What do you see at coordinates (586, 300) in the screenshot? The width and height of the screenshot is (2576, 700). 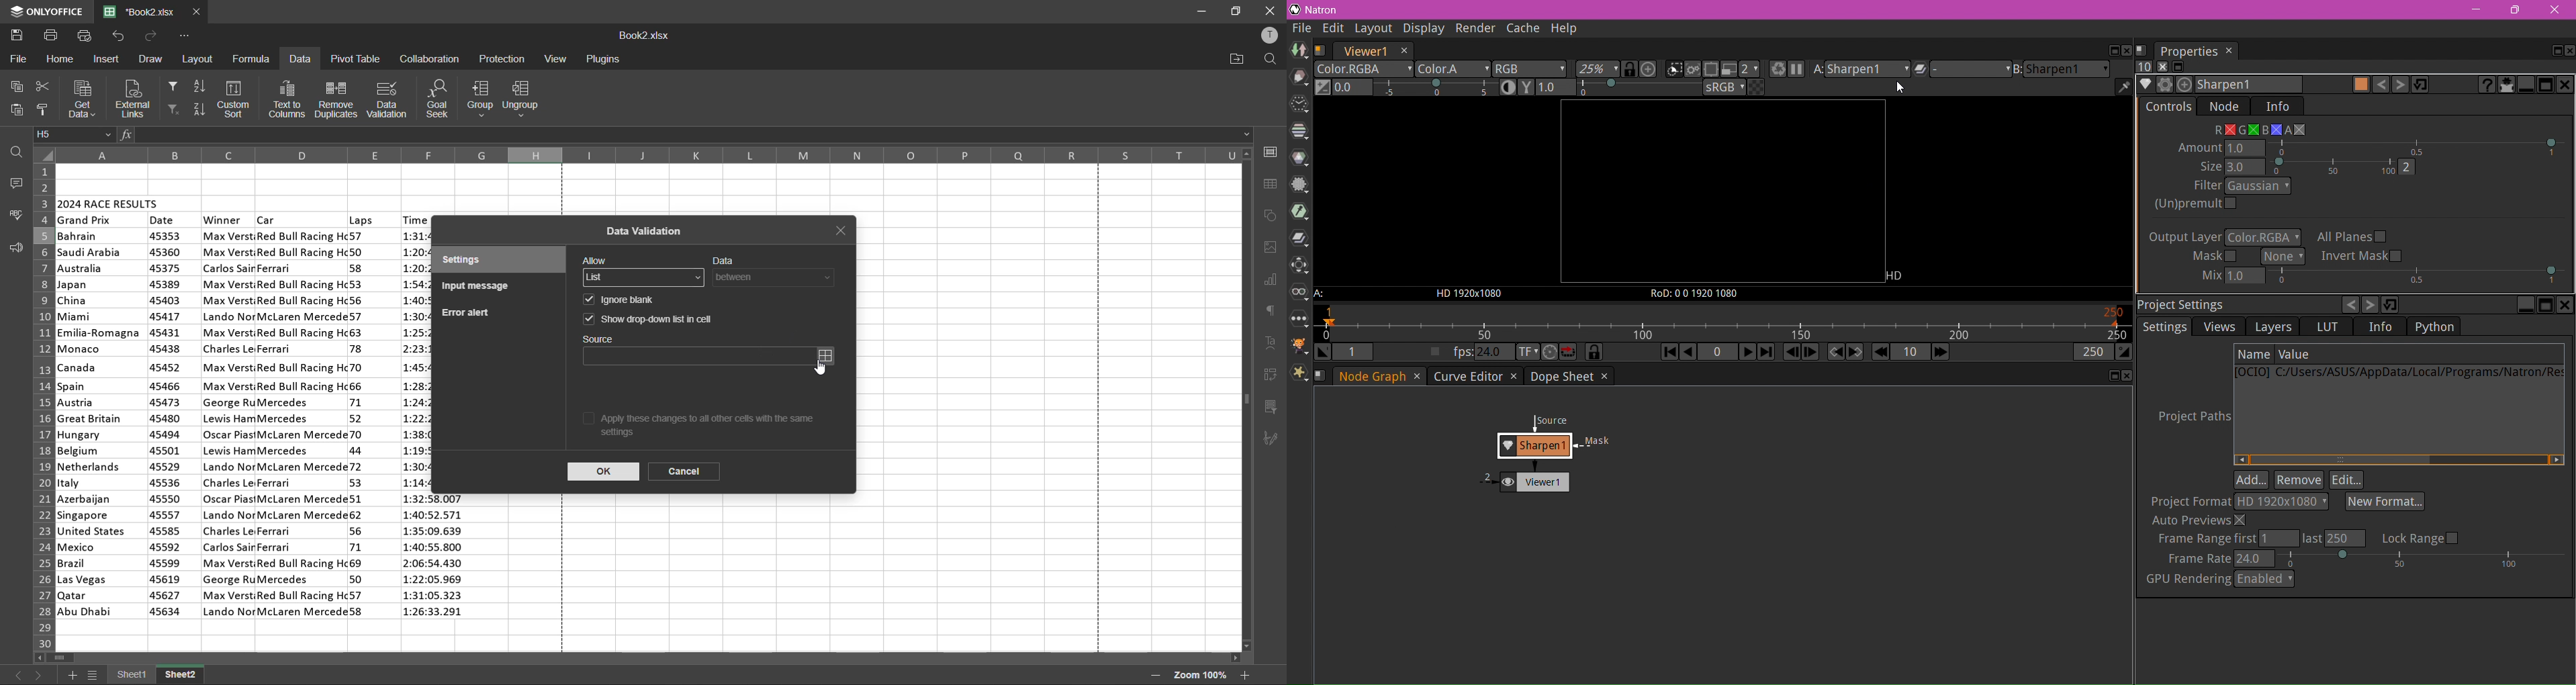 I see `checkbox` at bounding box center [586, 300].